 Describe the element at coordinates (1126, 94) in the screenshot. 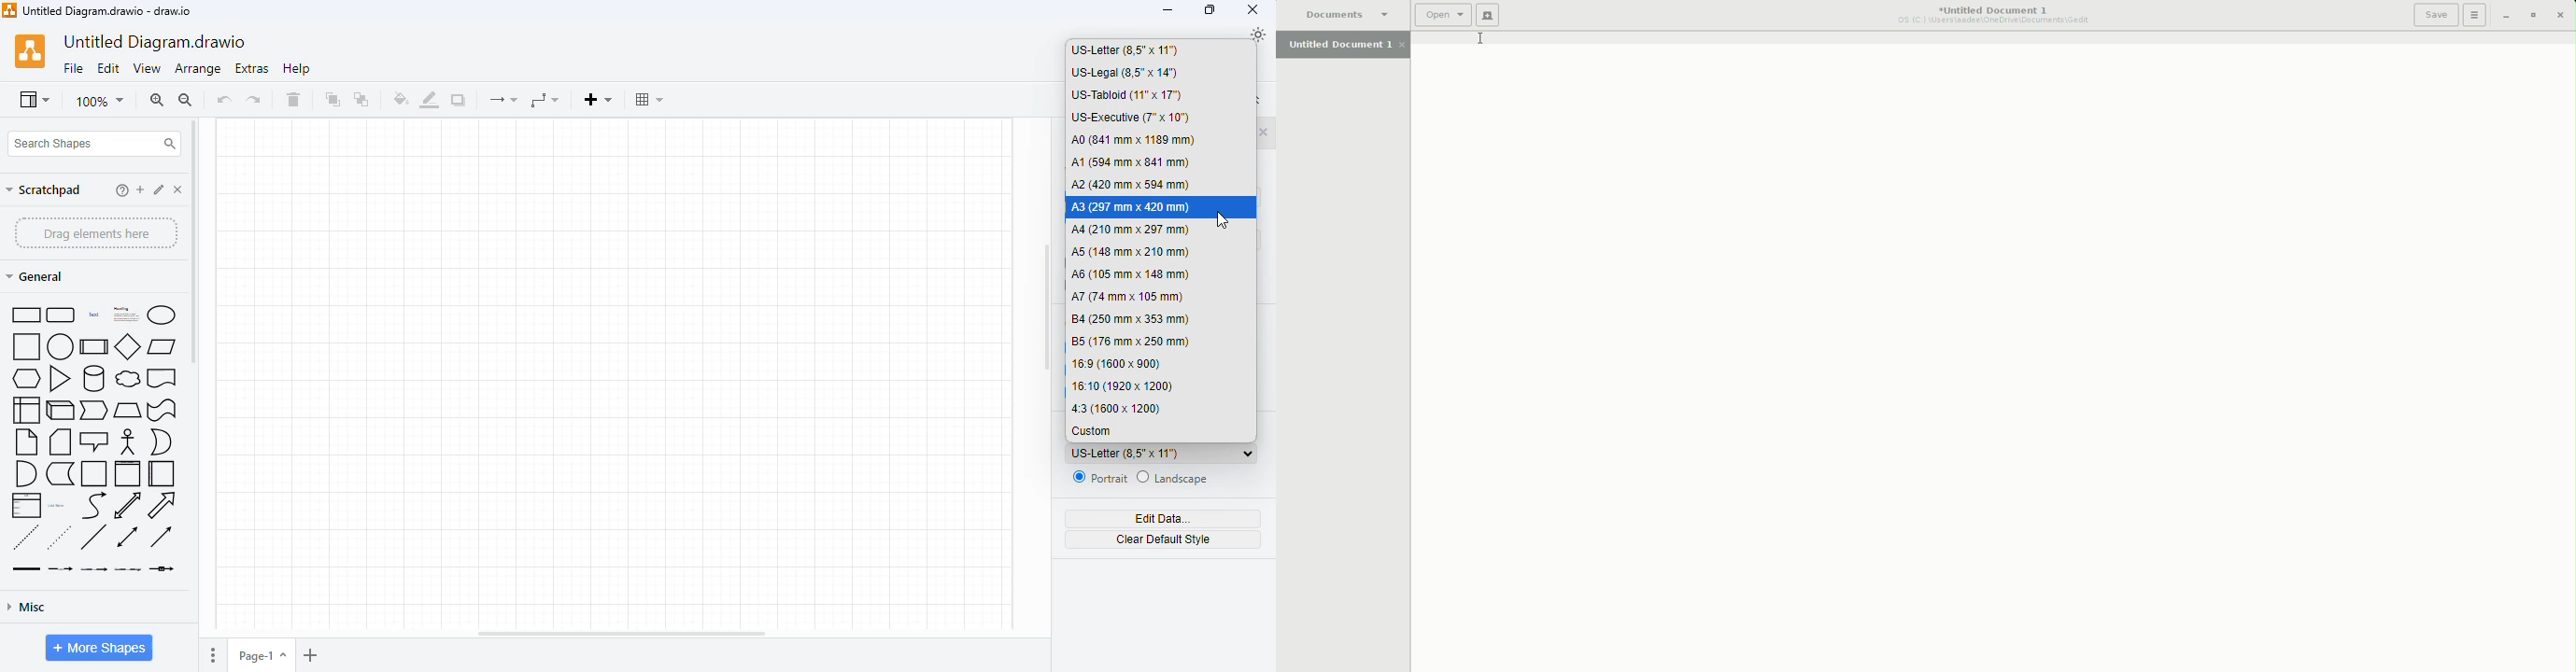

I see `US-tabloid` at that location.